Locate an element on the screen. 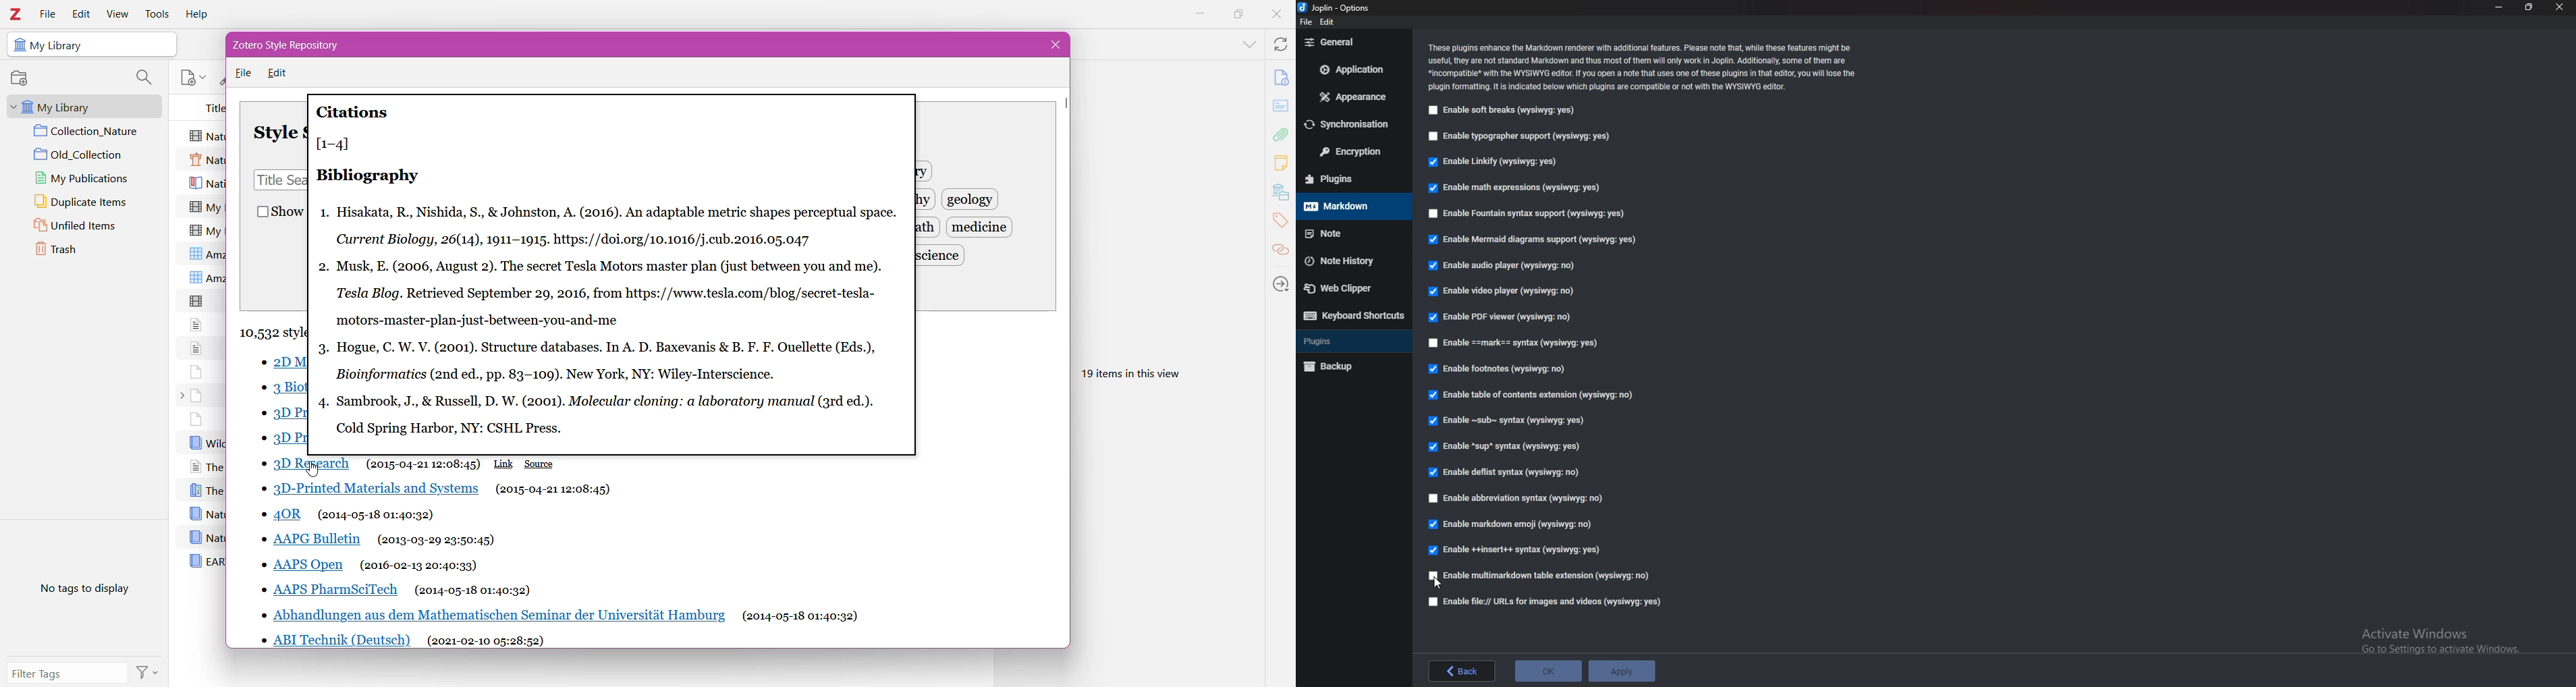  New Item is located at coordinates (192, 76).